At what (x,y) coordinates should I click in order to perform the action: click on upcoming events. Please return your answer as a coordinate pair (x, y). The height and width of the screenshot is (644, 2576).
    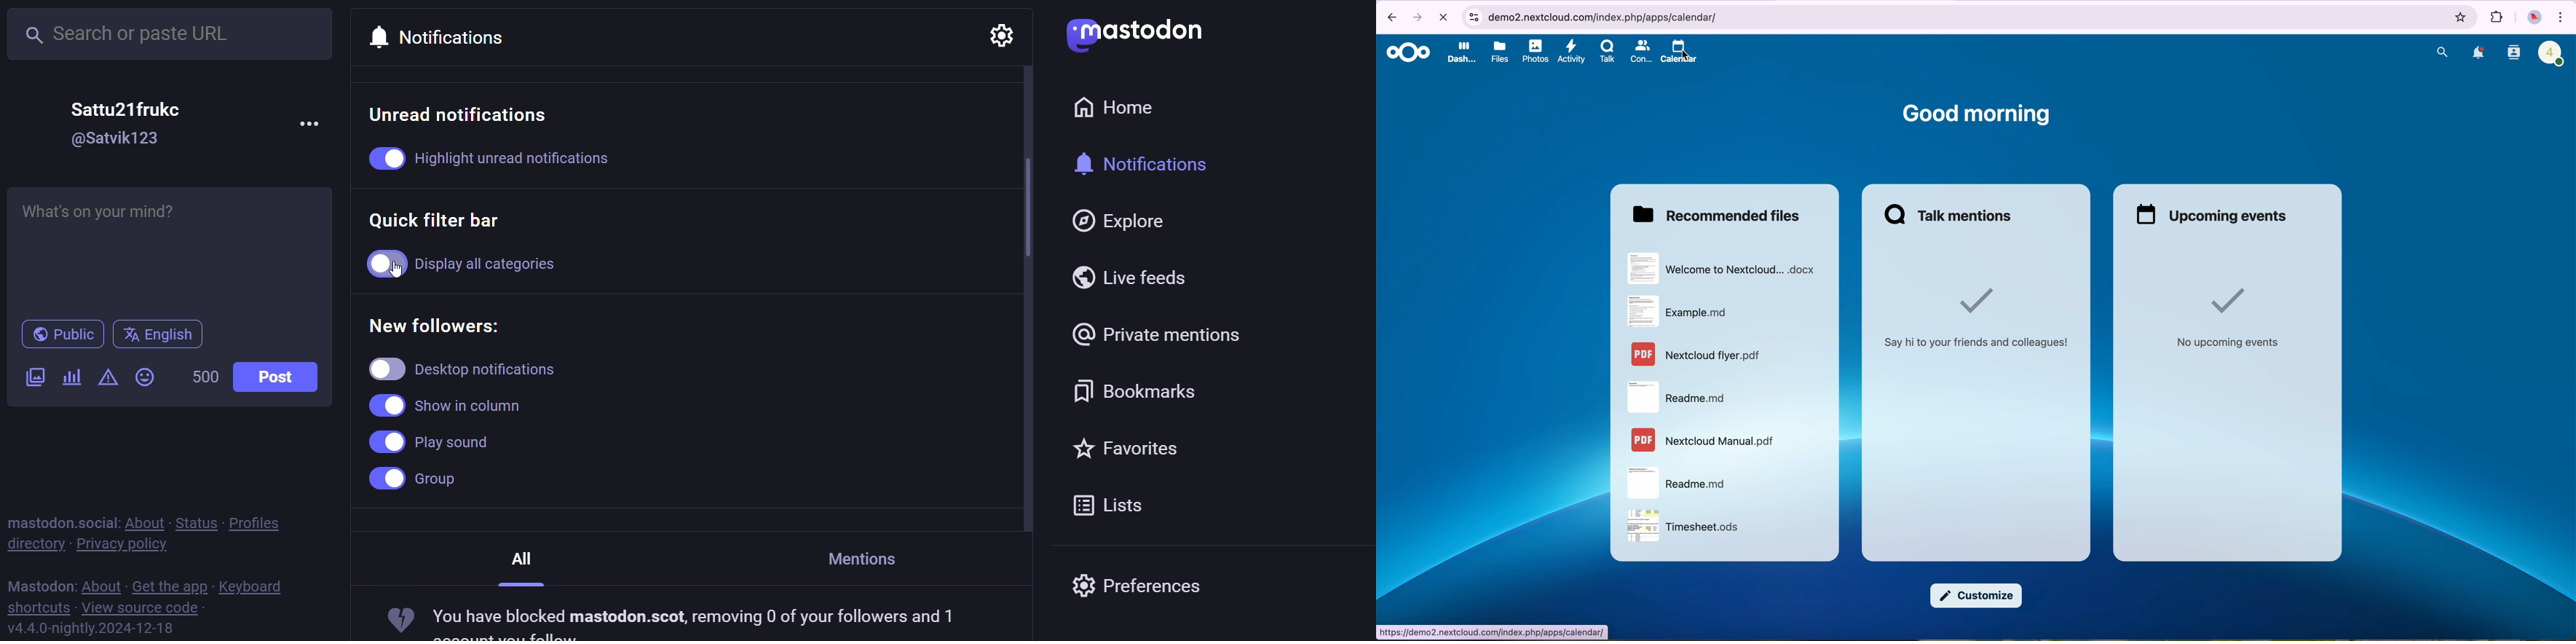
    Looking at the image, I should click on (2213, 214).